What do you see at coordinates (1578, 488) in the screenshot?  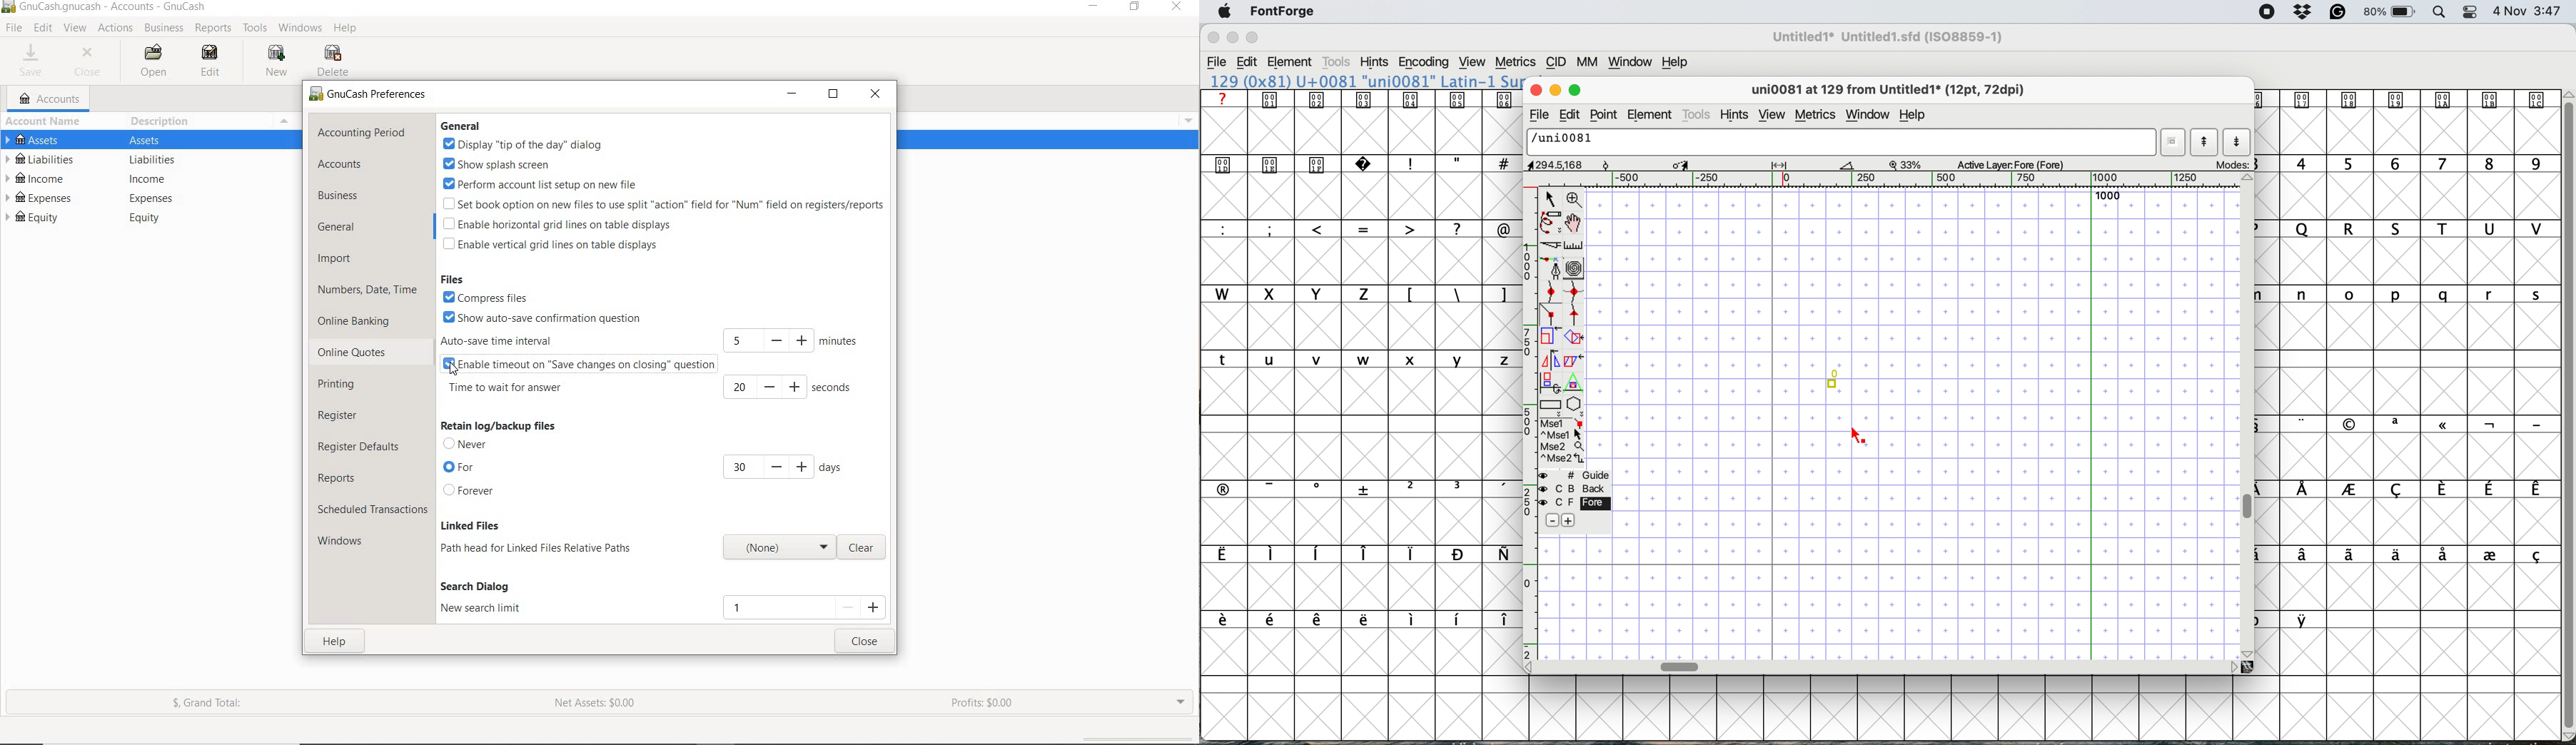 I see `C B back` at bounding box center [1578, 488].